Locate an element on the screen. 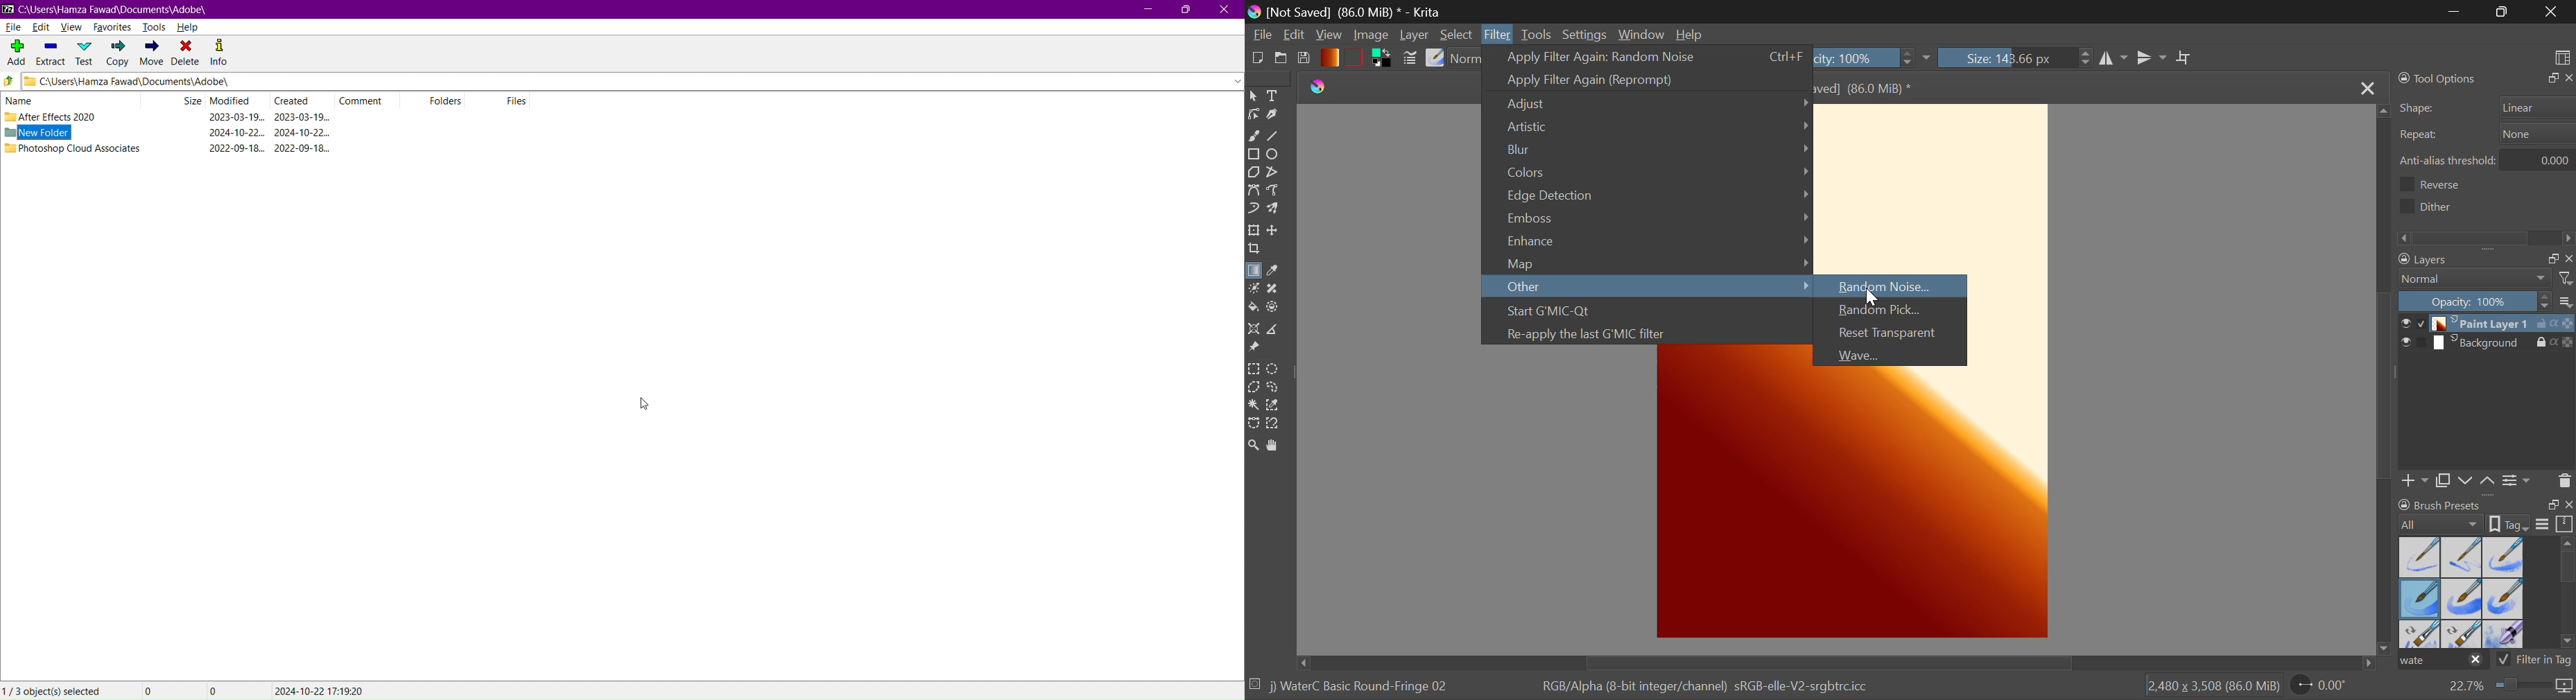  Copy is located at coordinates (115, 54).